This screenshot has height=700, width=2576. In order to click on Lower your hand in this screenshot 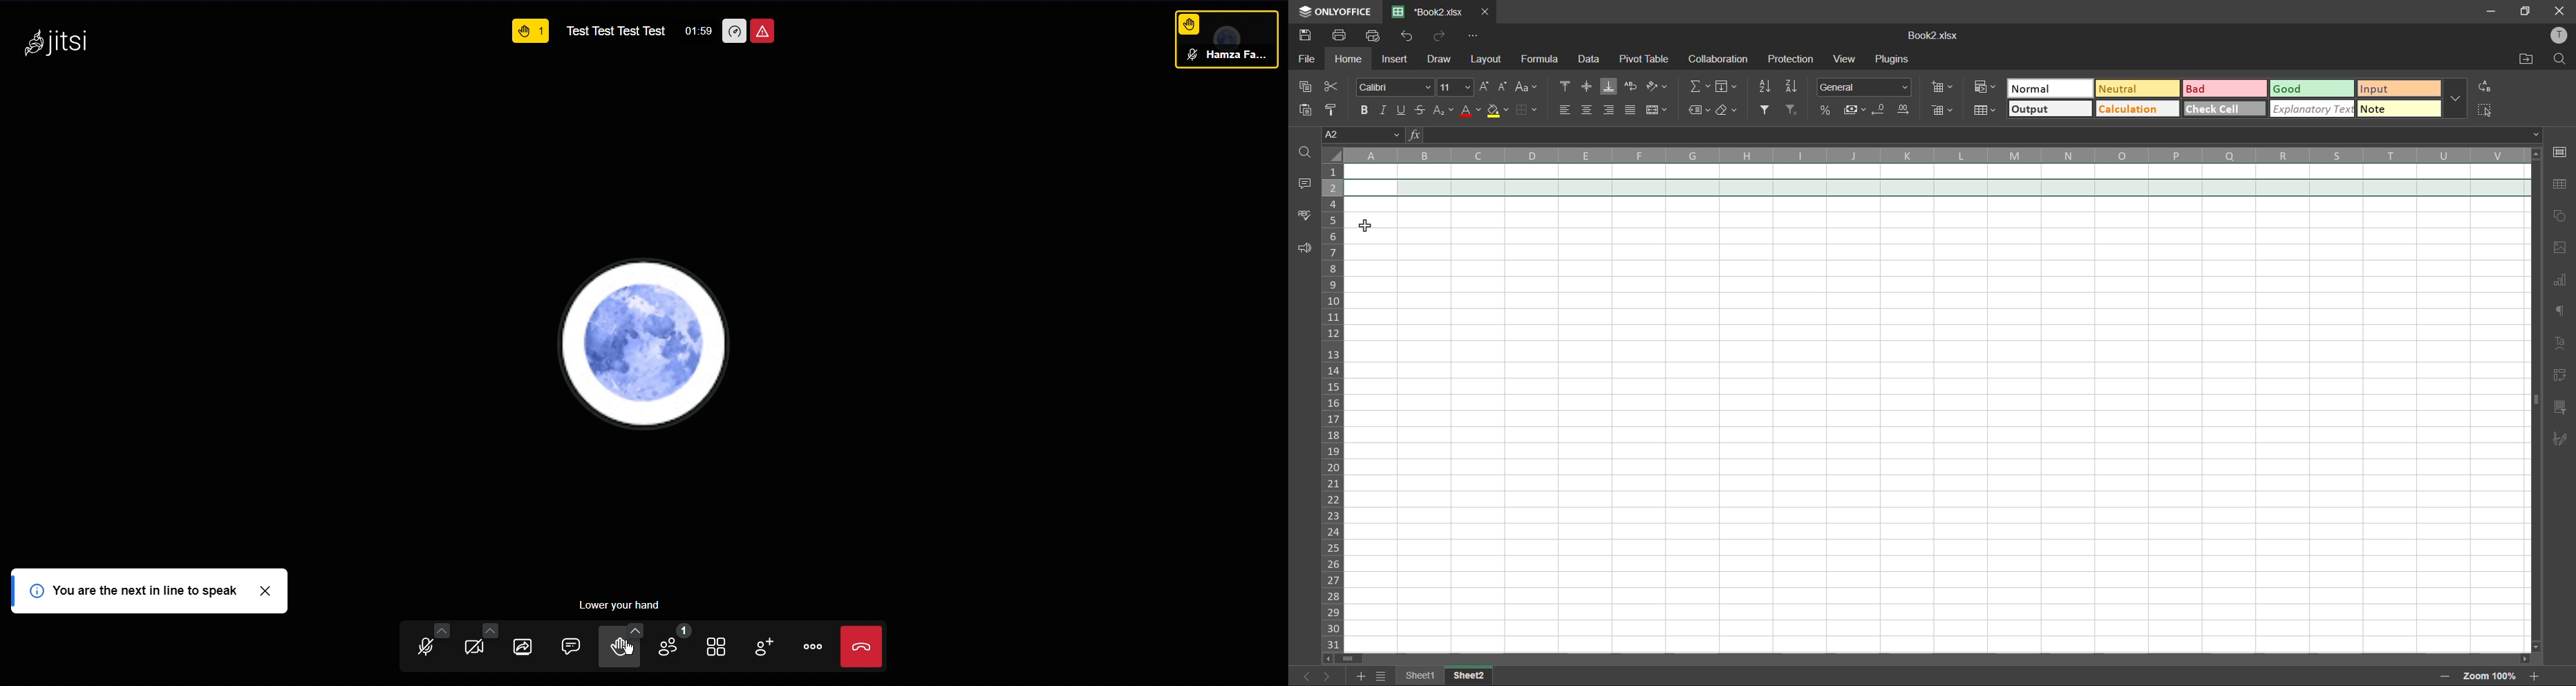, I will do `click(617, 605)`.